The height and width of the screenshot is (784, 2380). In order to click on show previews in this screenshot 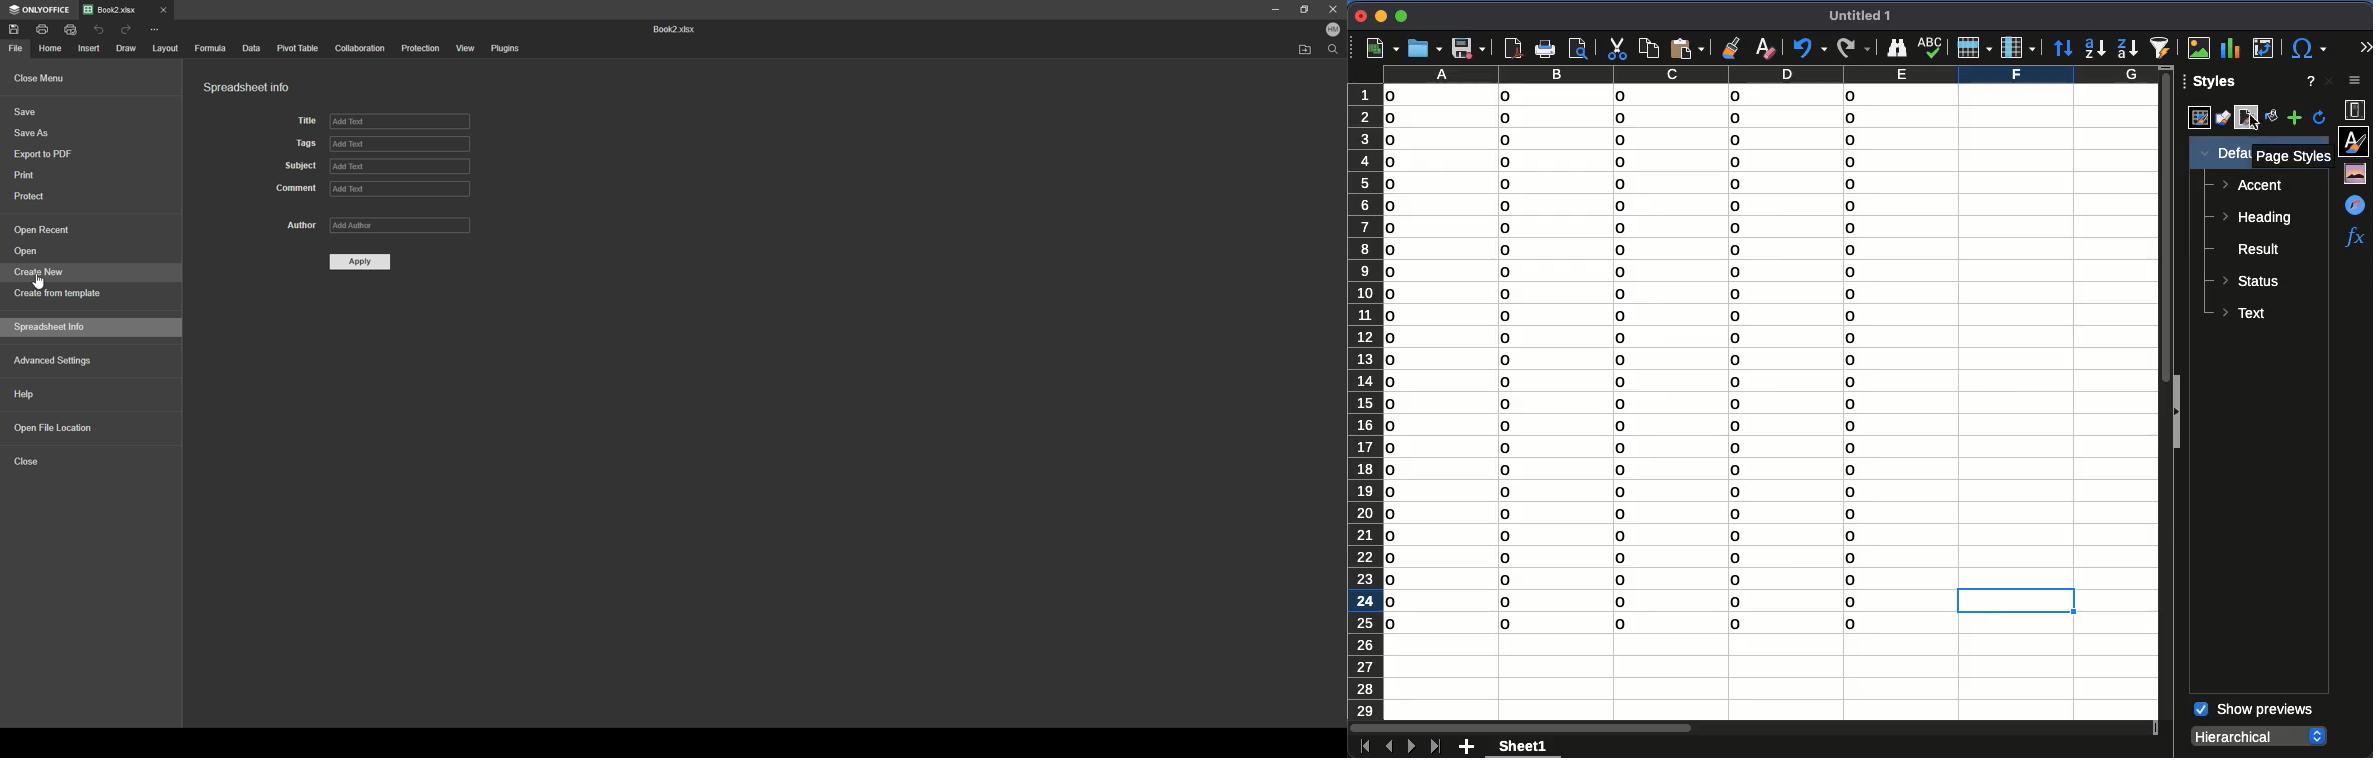, I will do `click(2252, 710)`.